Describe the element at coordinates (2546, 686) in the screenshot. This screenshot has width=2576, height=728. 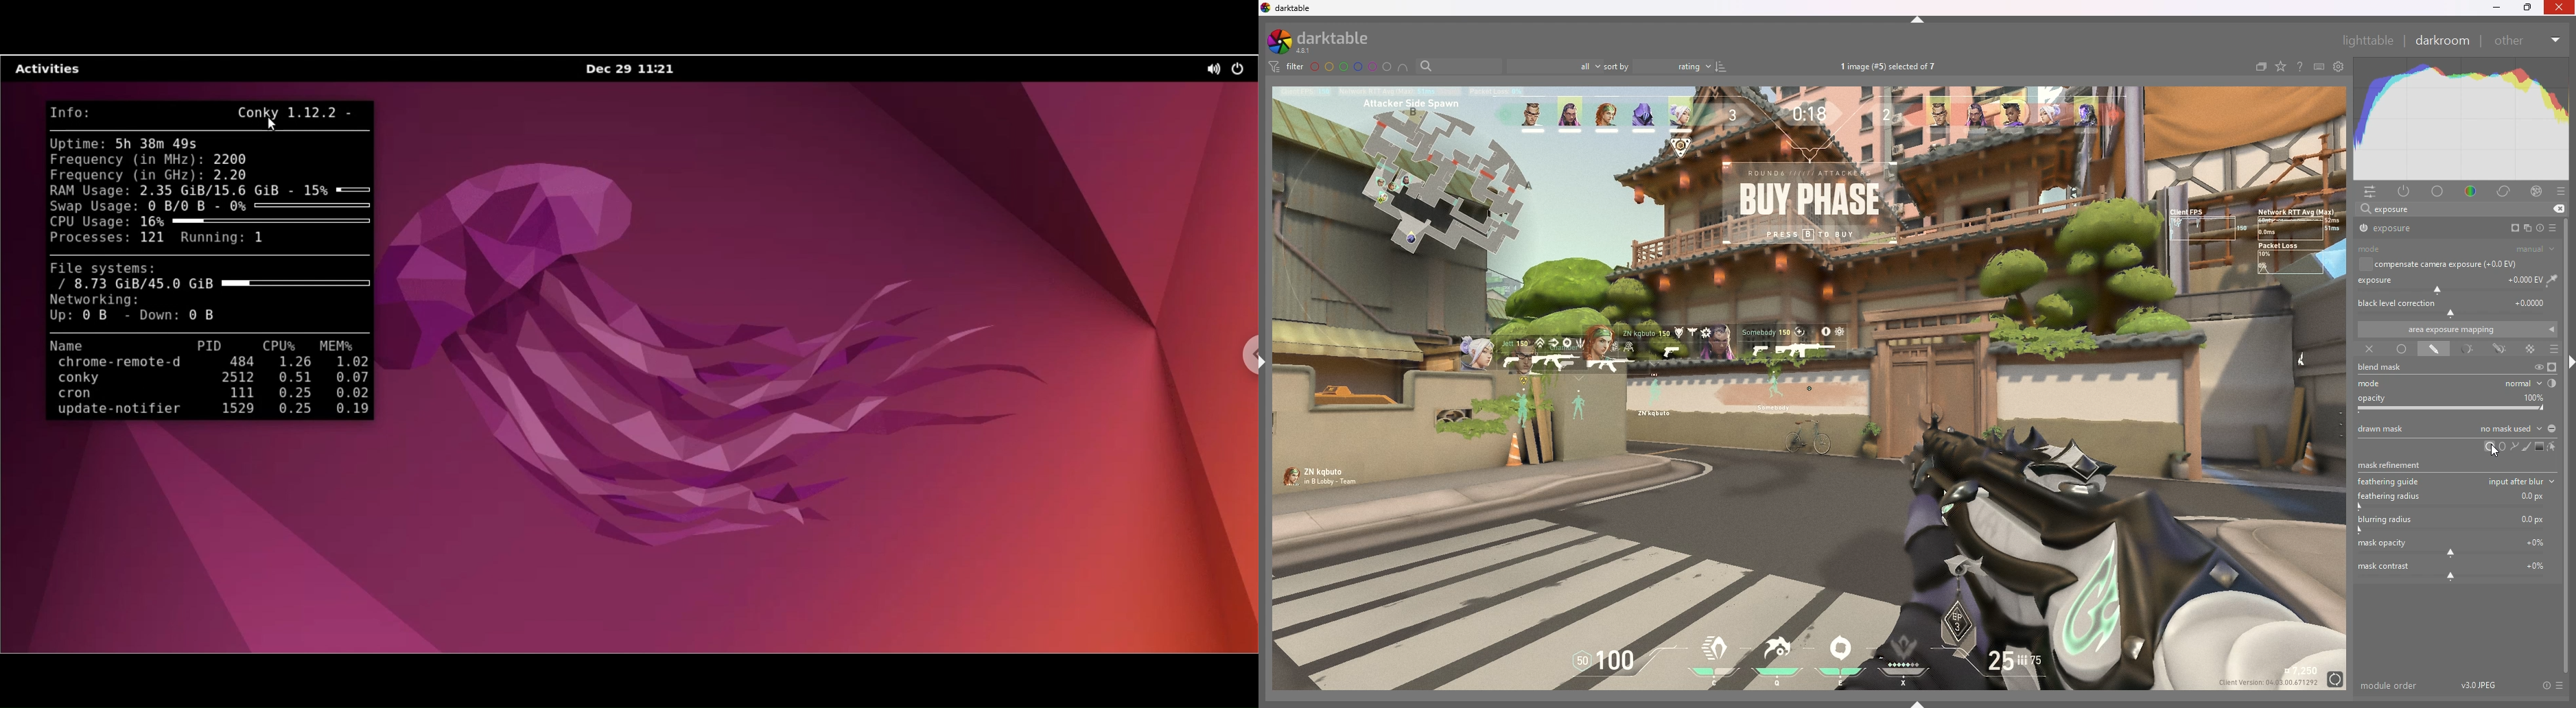
I see `reset` at that location.